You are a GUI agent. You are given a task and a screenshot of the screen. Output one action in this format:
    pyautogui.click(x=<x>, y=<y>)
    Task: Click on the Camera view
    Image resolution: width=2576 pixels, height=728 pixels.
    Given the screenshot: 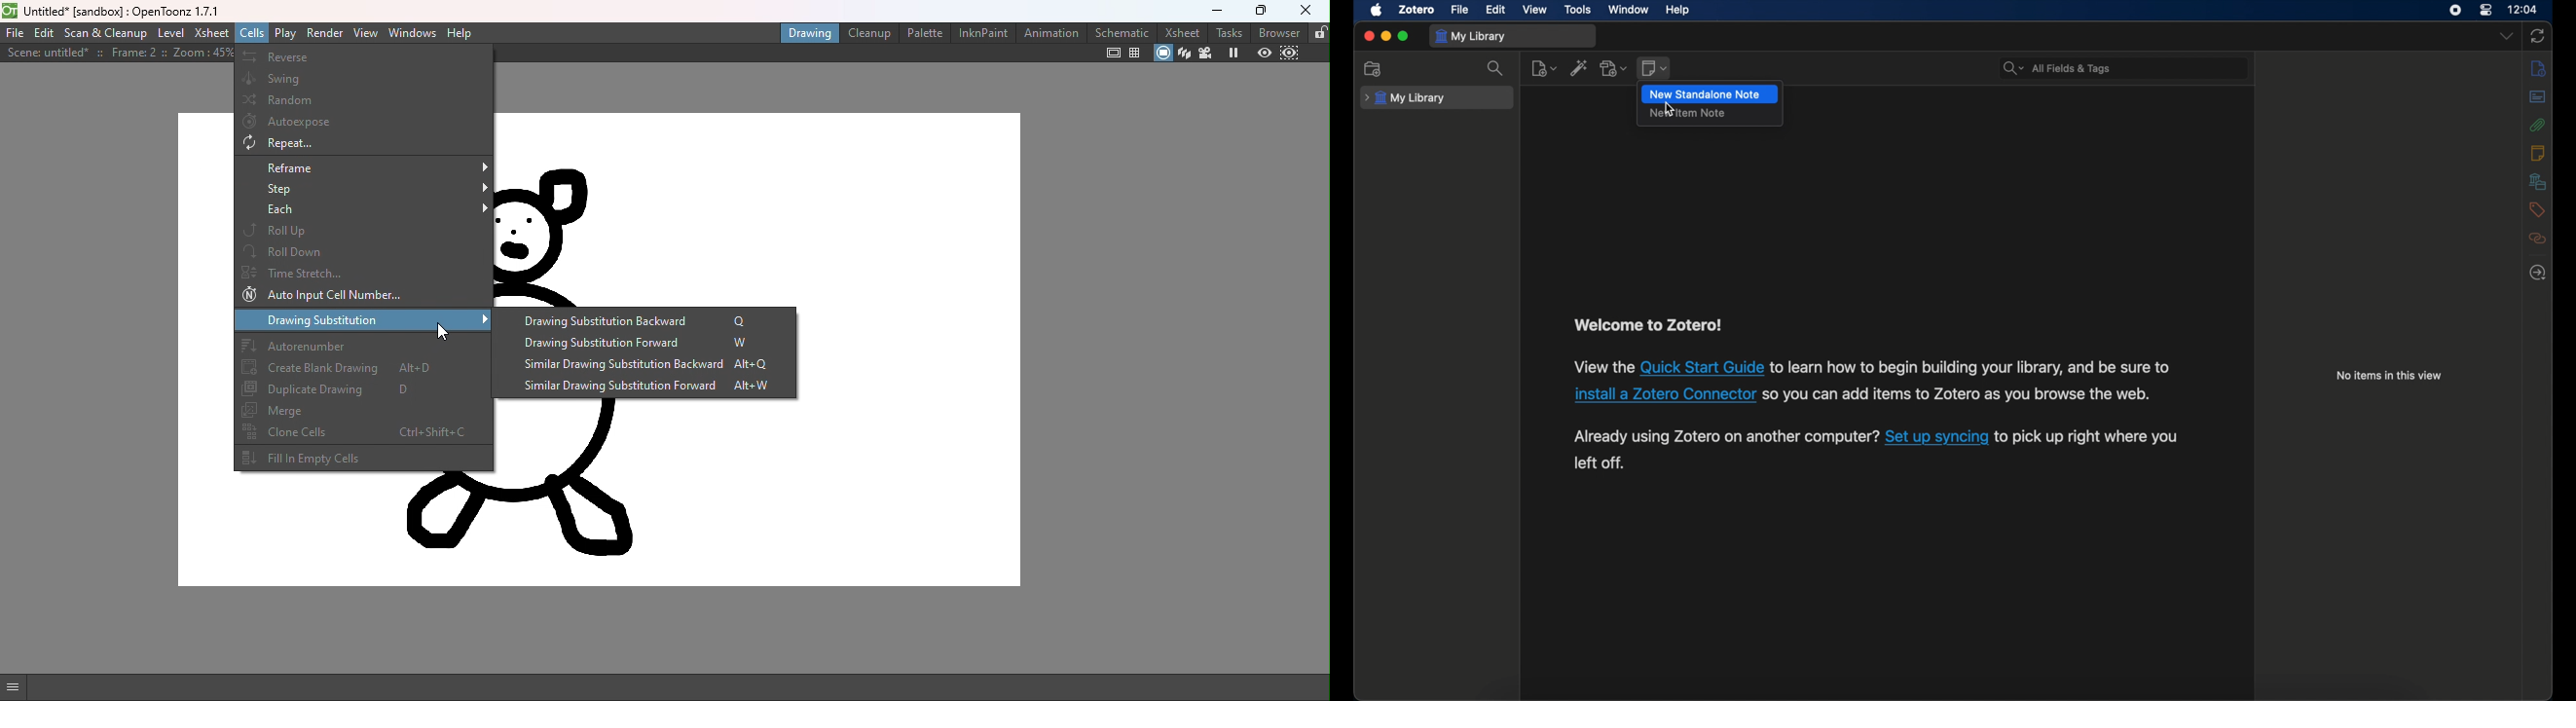 What is the action you would take?
    pyautogui.click(x=1207, y=55)
    